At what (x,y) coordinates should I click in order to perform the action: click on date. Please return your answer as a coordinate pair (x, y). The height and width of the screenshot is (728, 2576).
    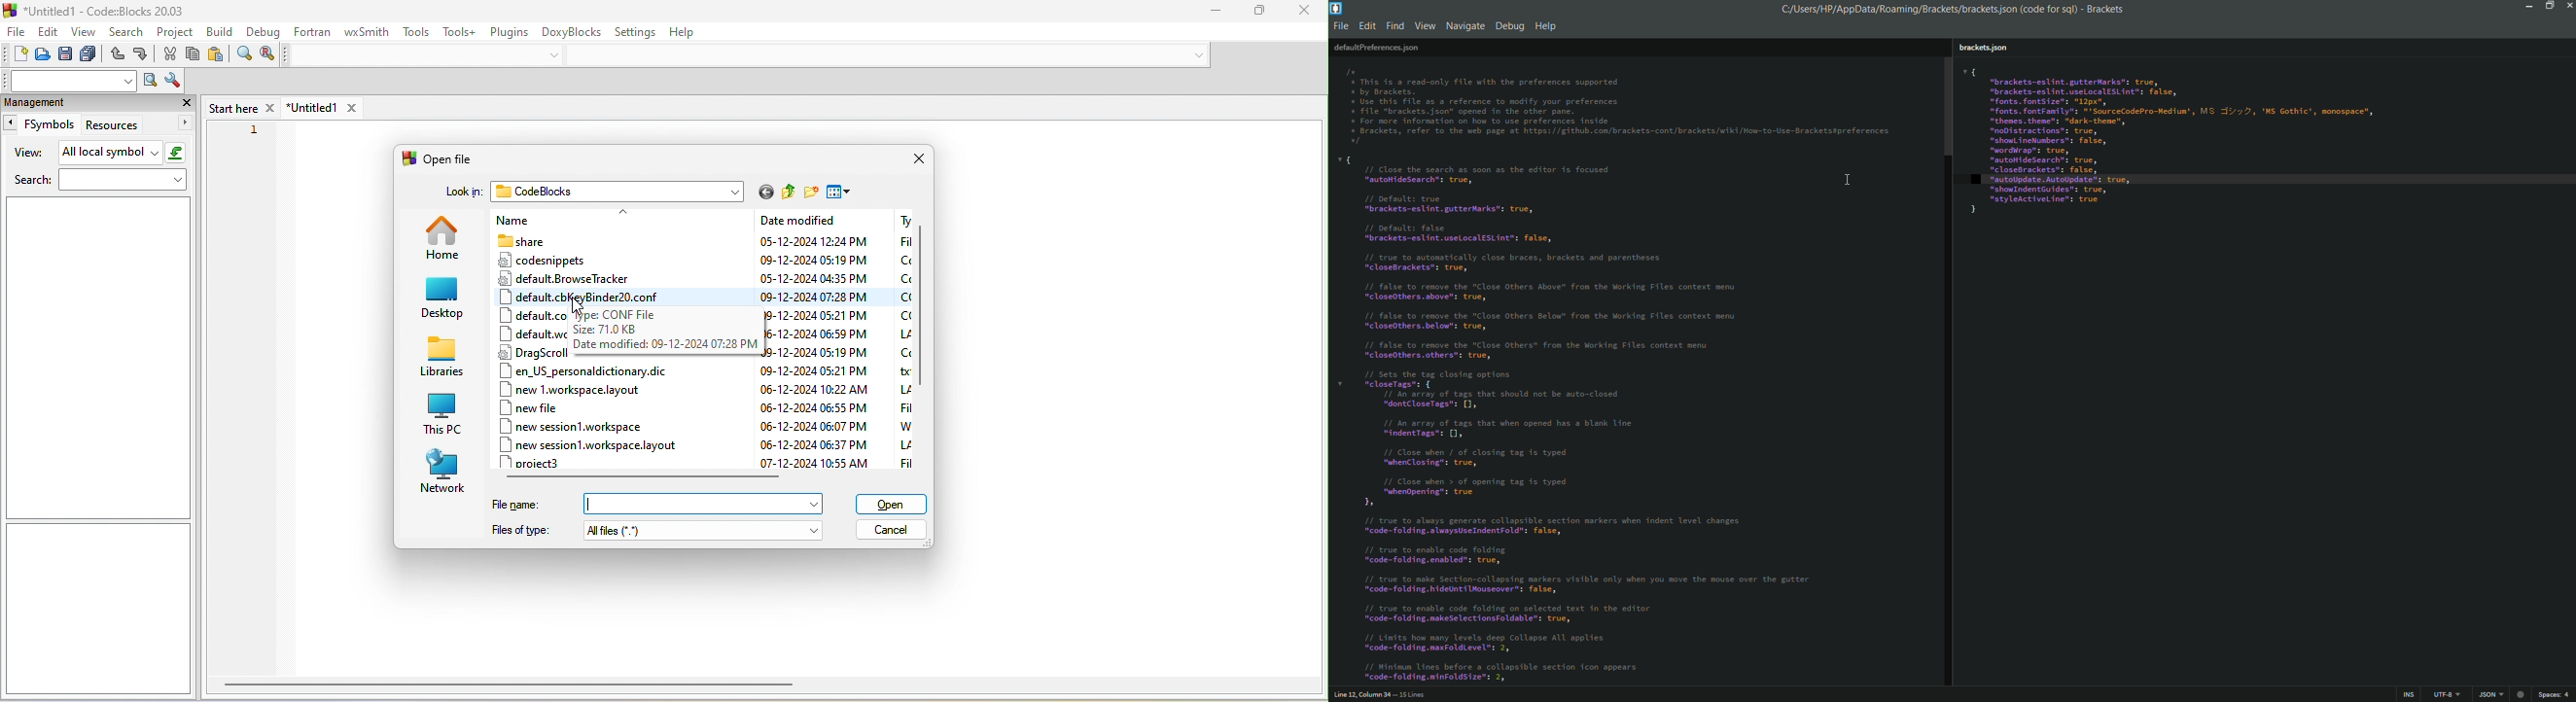
    Looking at the image, I should click on (810, 369).